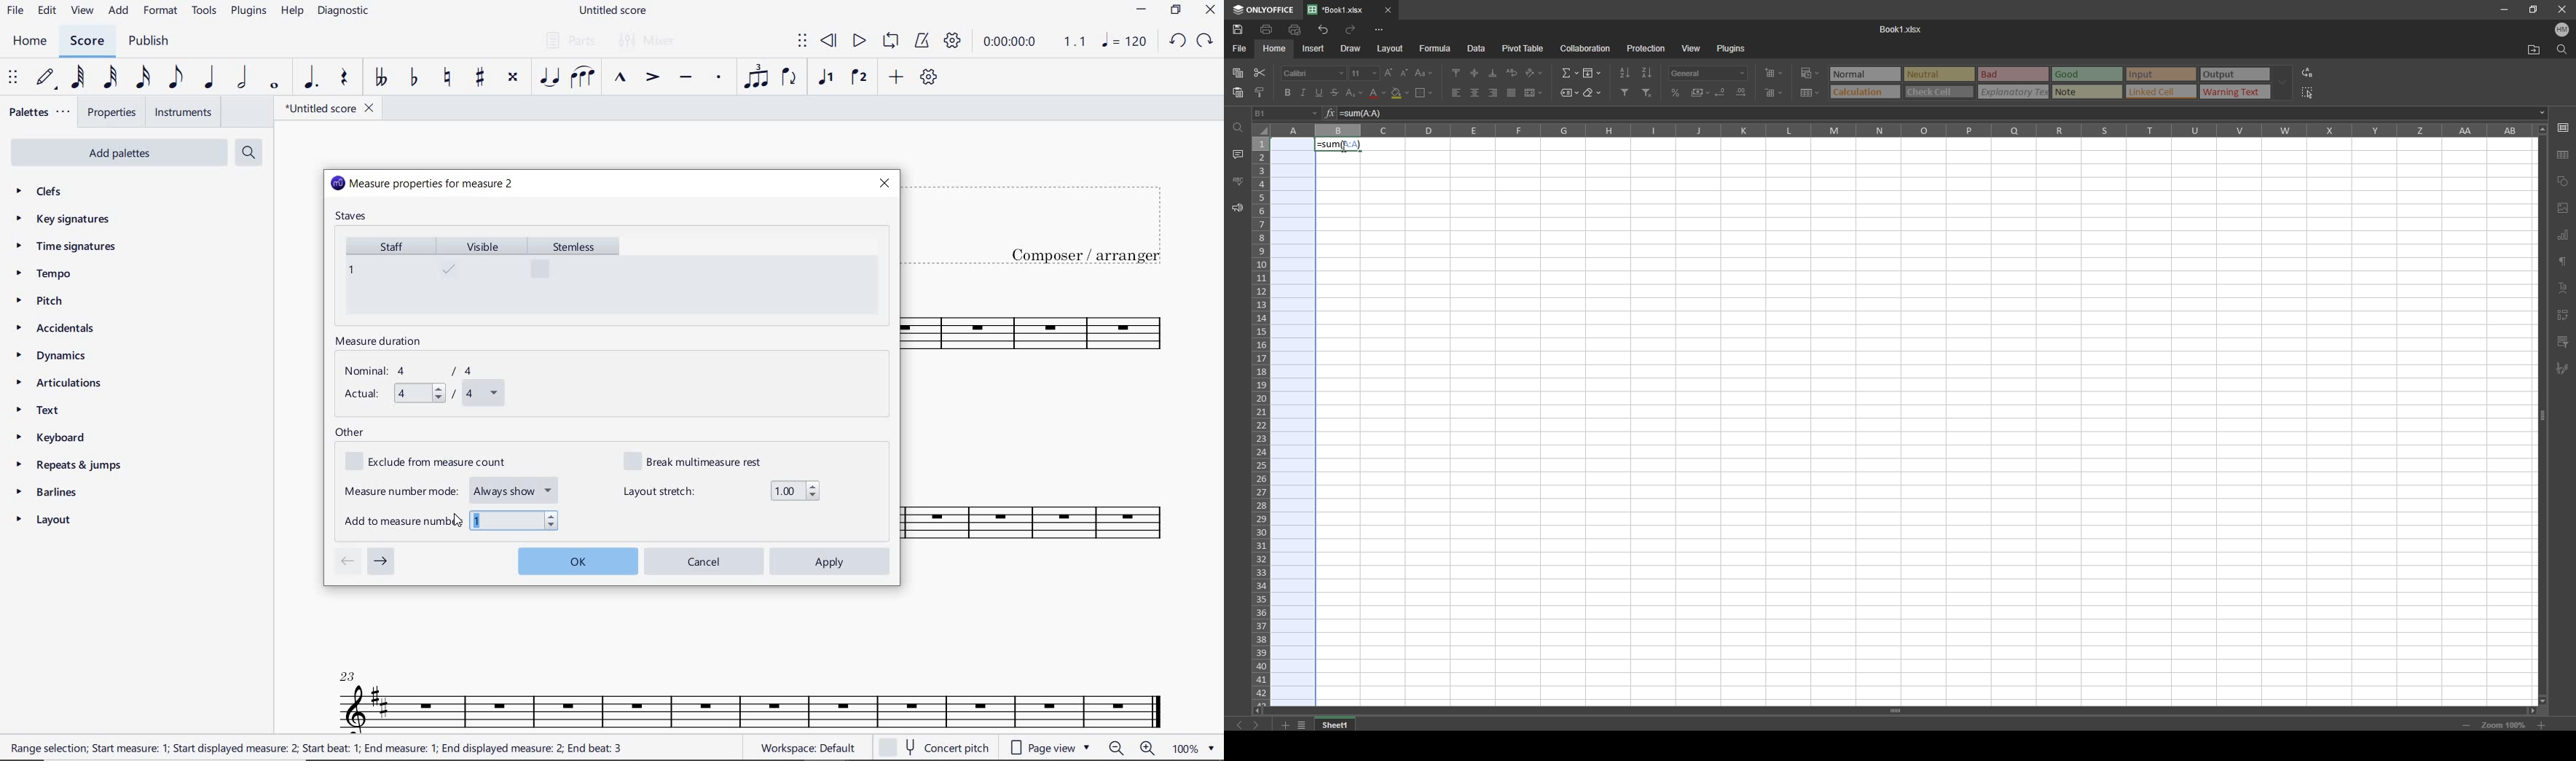 This screenshot has height=784, width=2576. I want to click on FORMAT, so click(162, 12).